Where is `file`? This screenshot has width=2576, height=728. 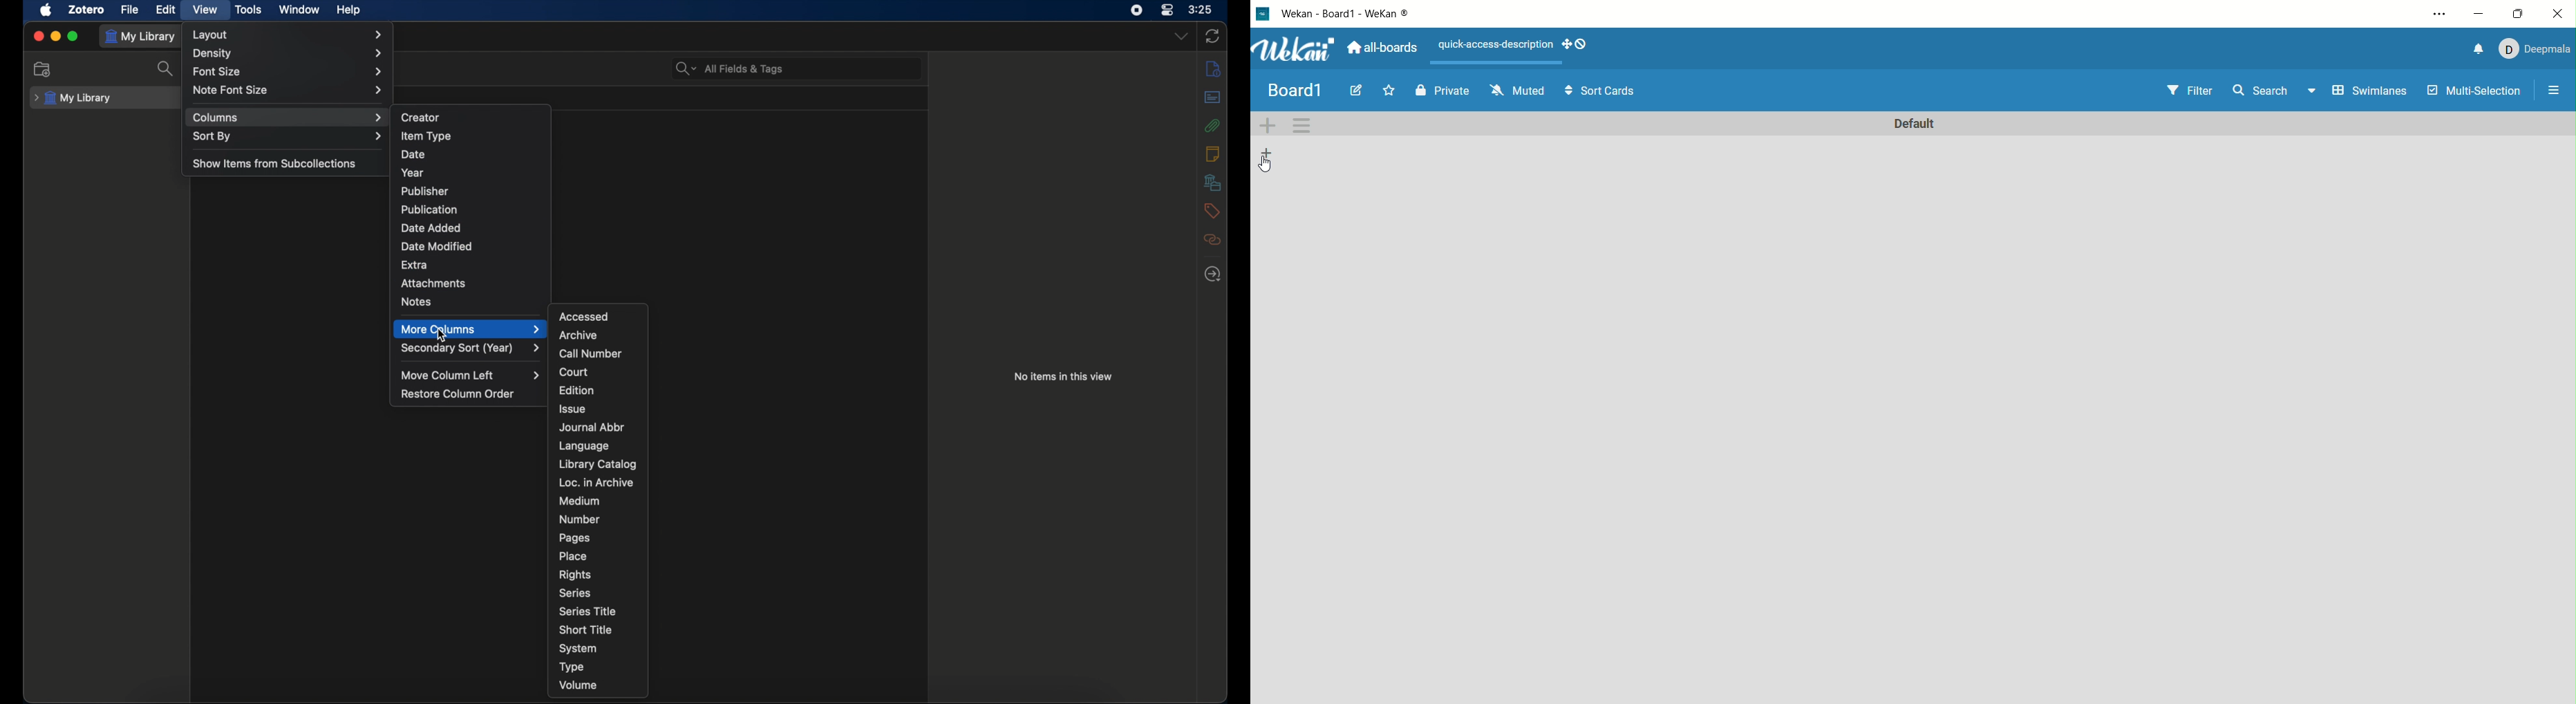 file is located at coordinates (129, 9).